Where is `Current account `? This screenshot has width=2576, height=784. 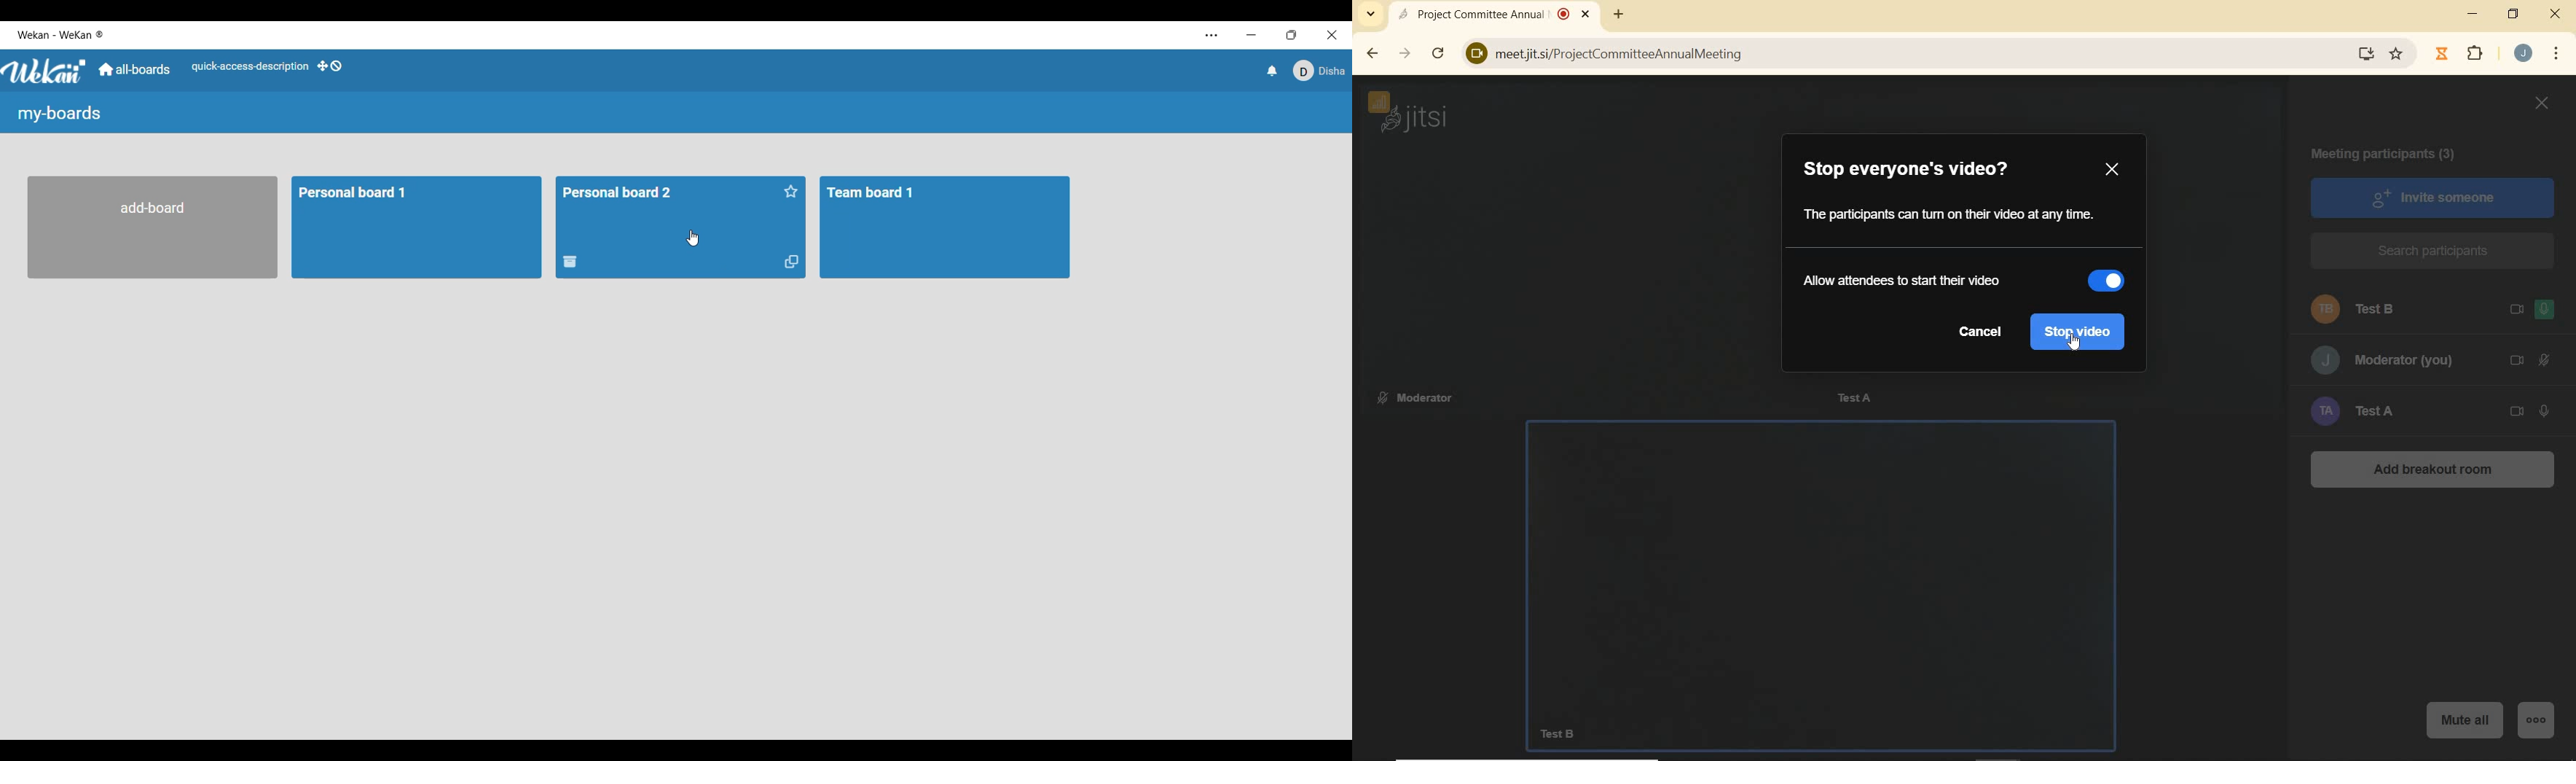 Current account  is located at coordinates (1319, 71).